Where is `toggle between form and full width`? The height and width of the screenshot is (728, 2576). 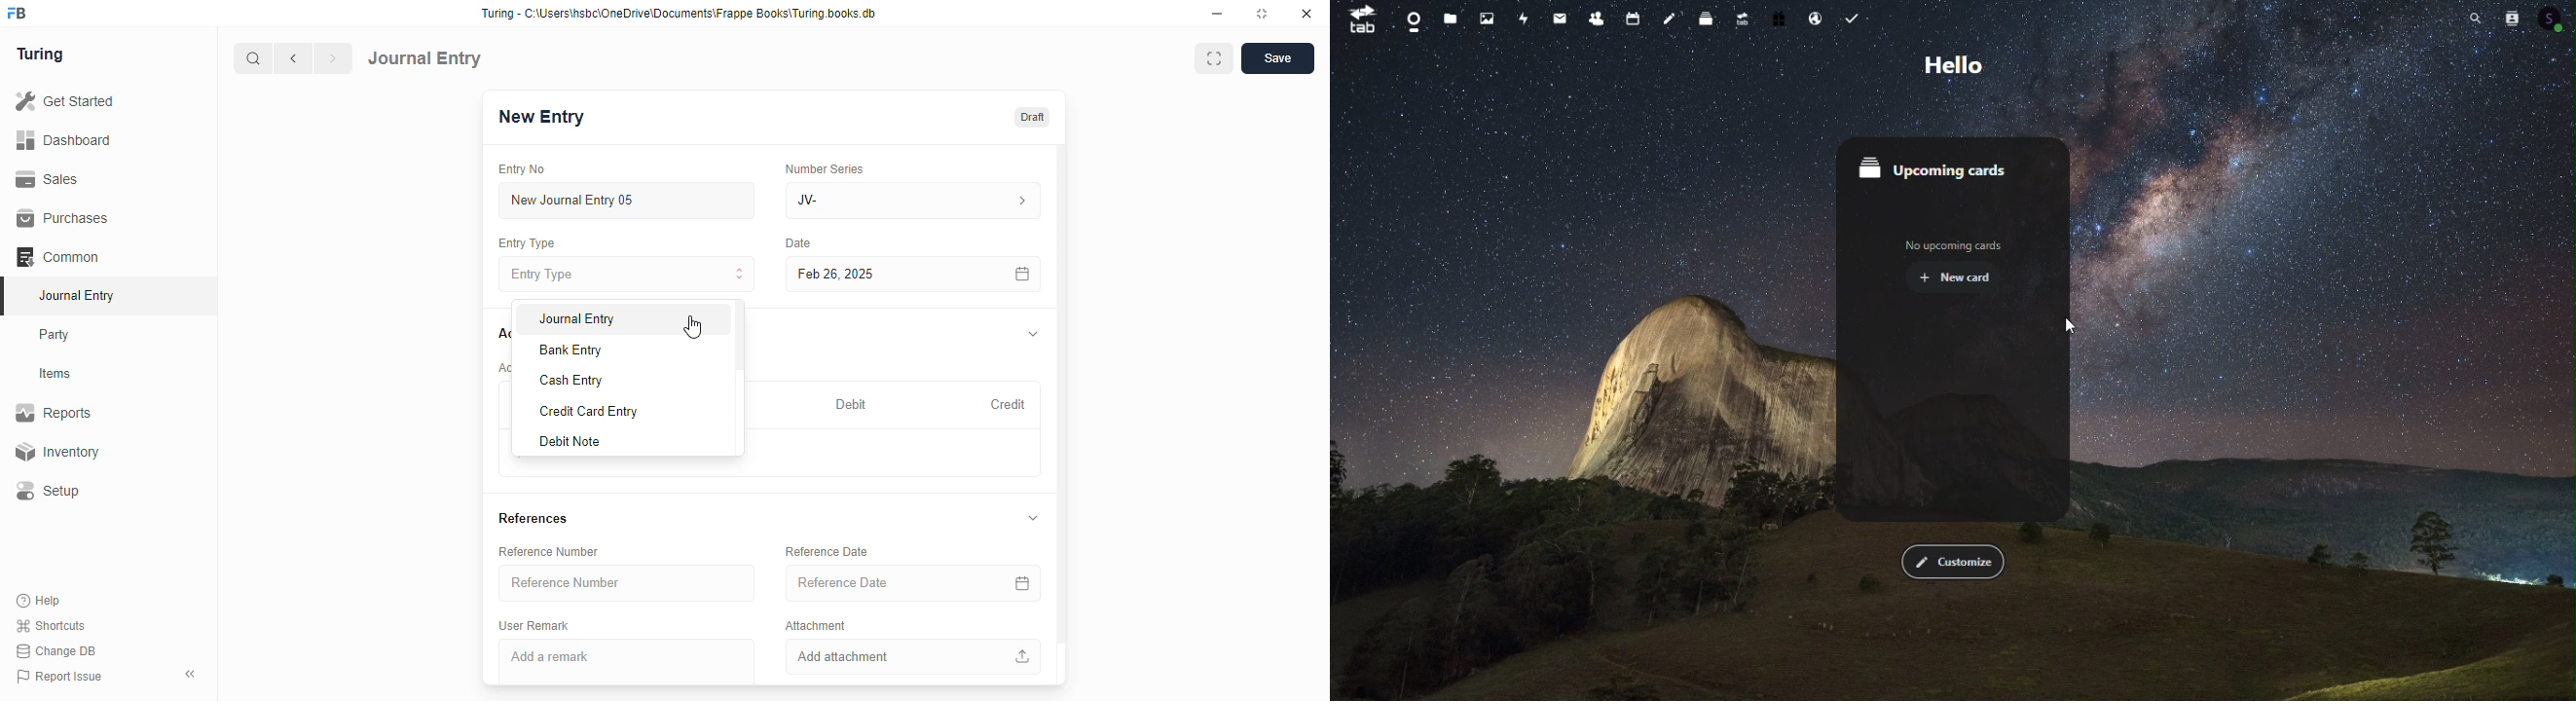
toggle between form and full width is located at coordinates (1213, 58).